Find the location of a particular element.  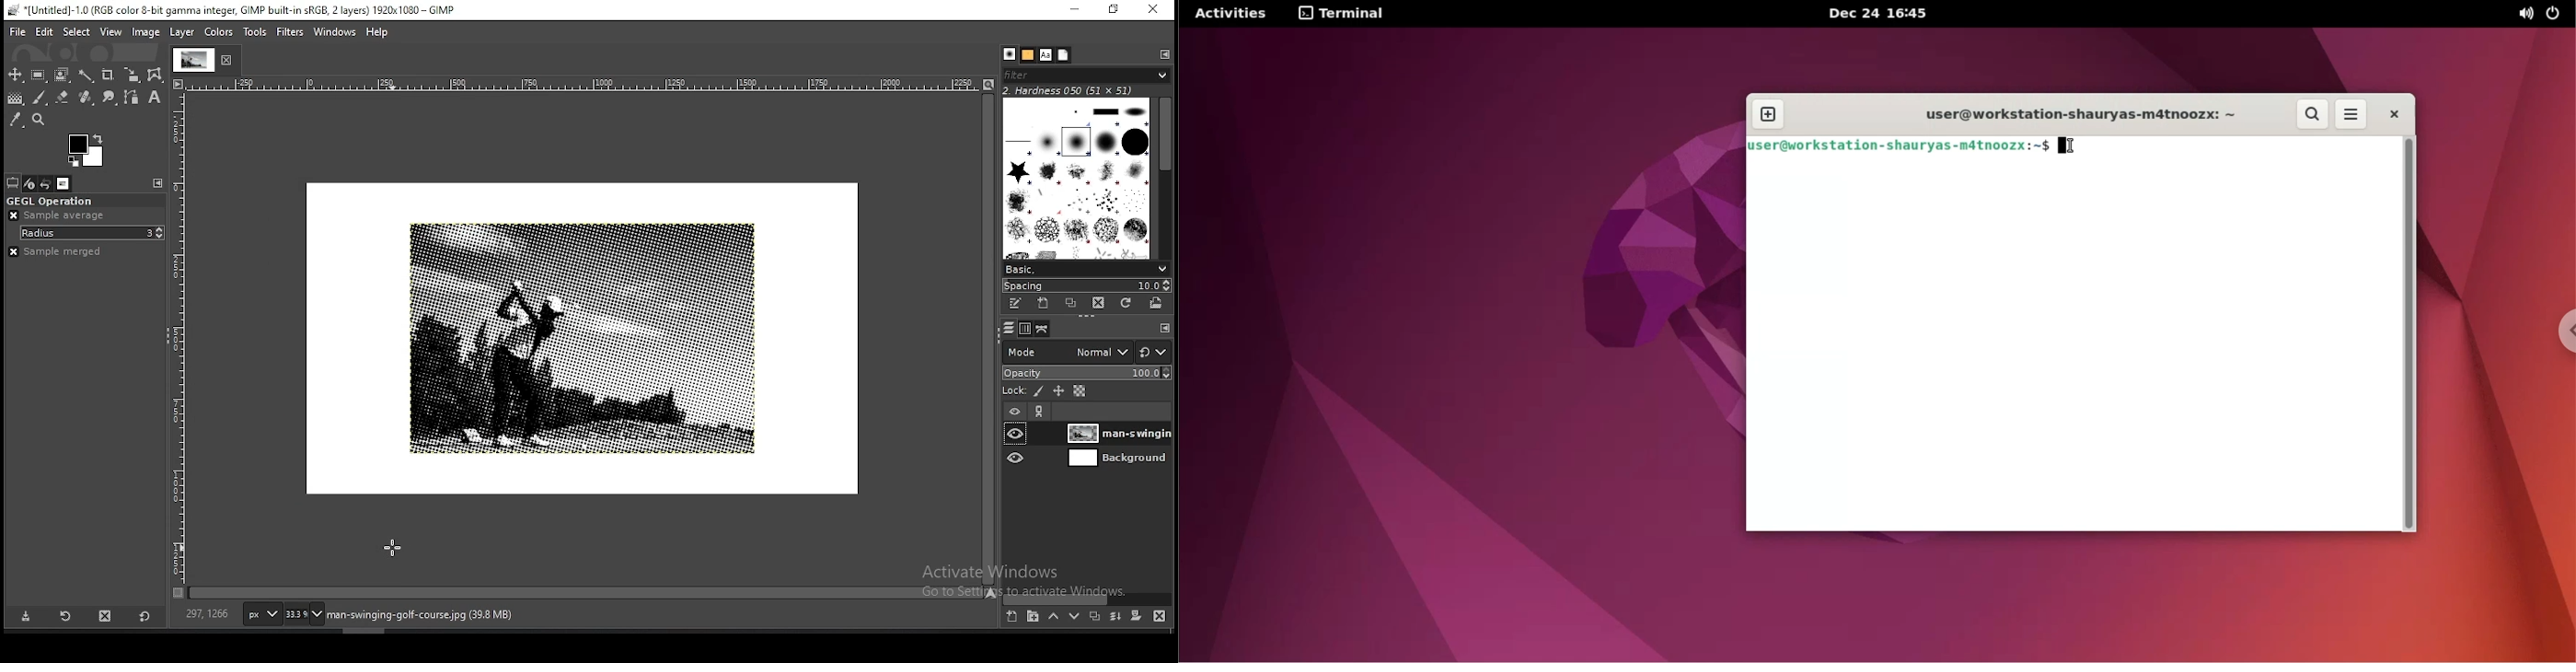

blend mode is located at coordinates (1065, 352).